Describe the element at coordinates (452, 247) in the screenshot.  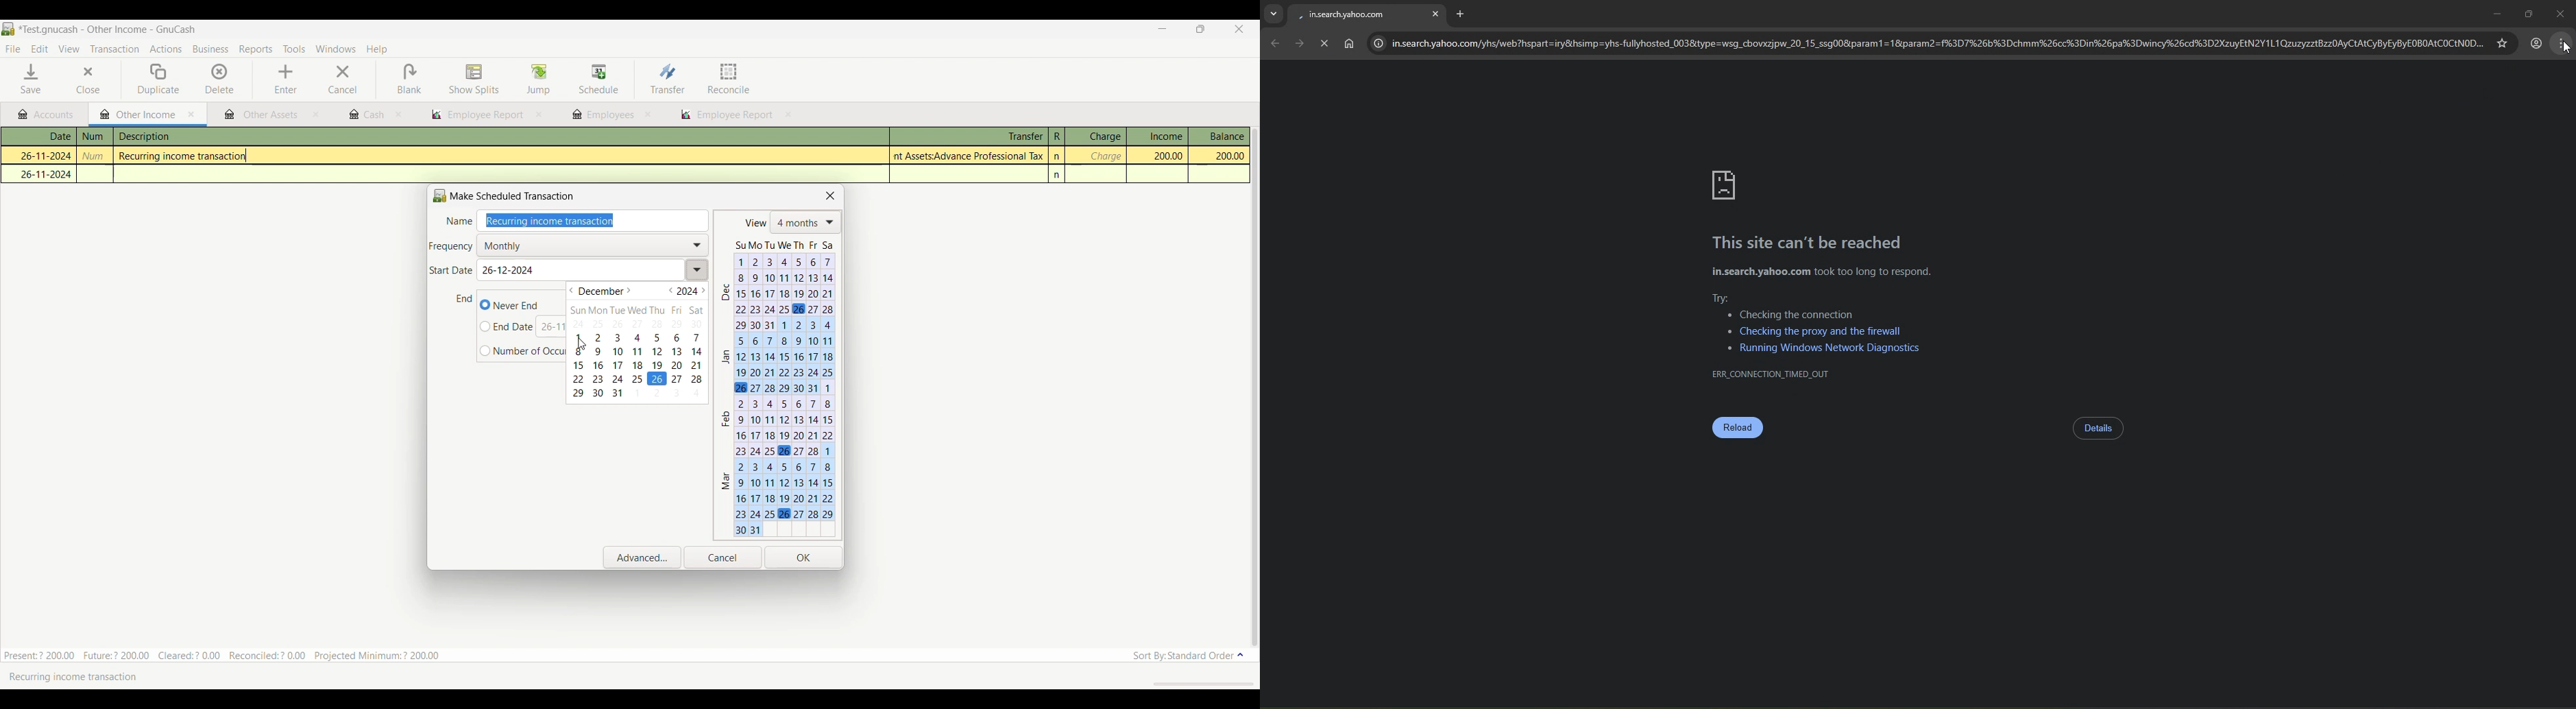
I see `Indicates frequency of transaction` at that location.